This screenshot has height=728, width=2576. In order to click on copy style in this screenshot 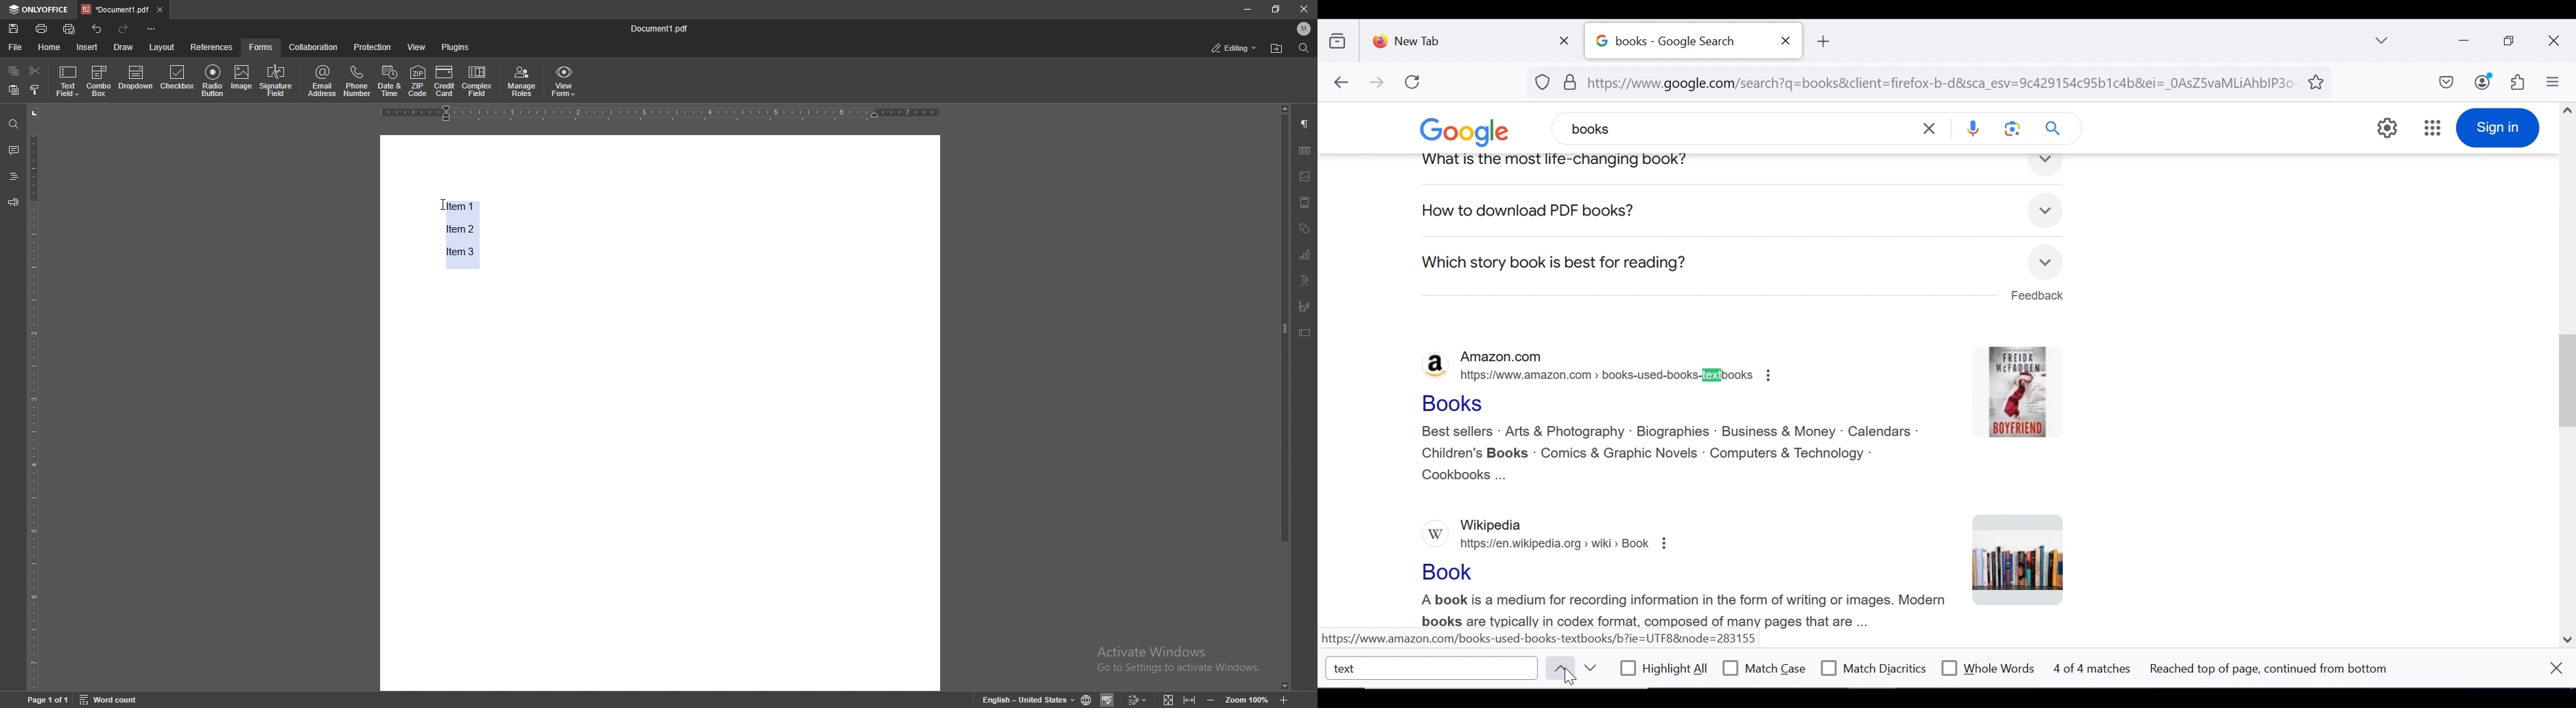, I will do `click(36, 89)`.